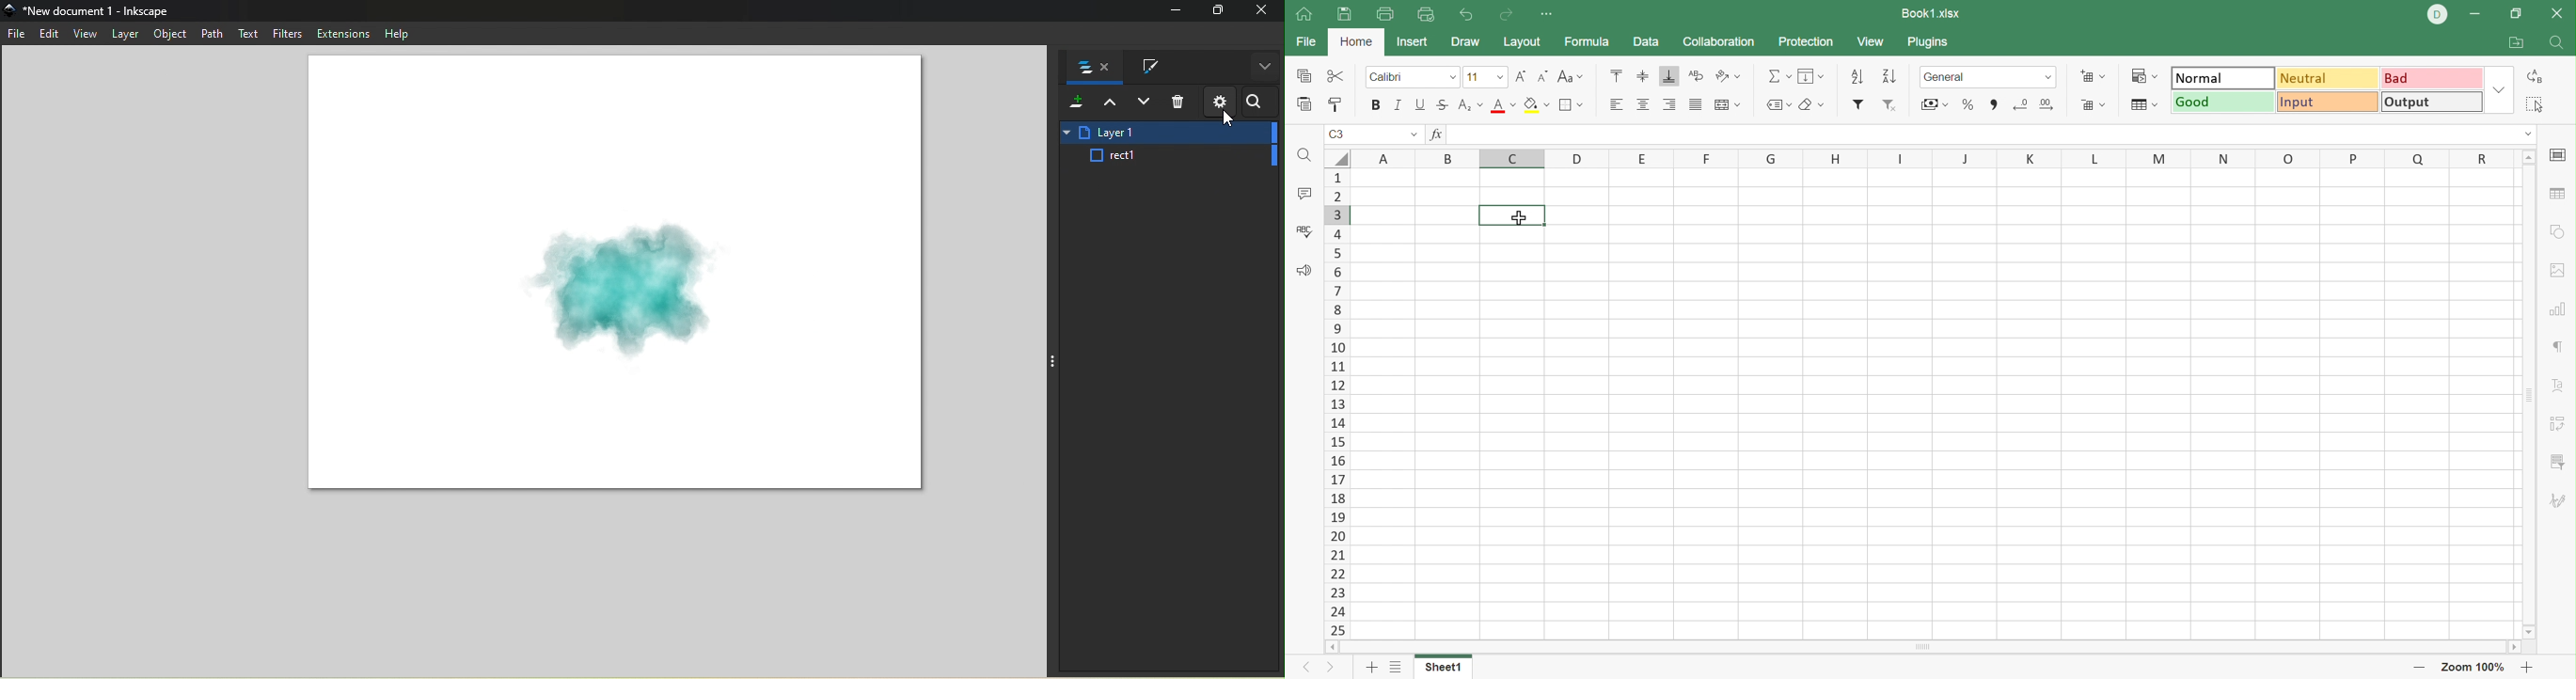  Describe the element at coordinates (1728, 75) in the screenshot. I see `Orientation` at that location.